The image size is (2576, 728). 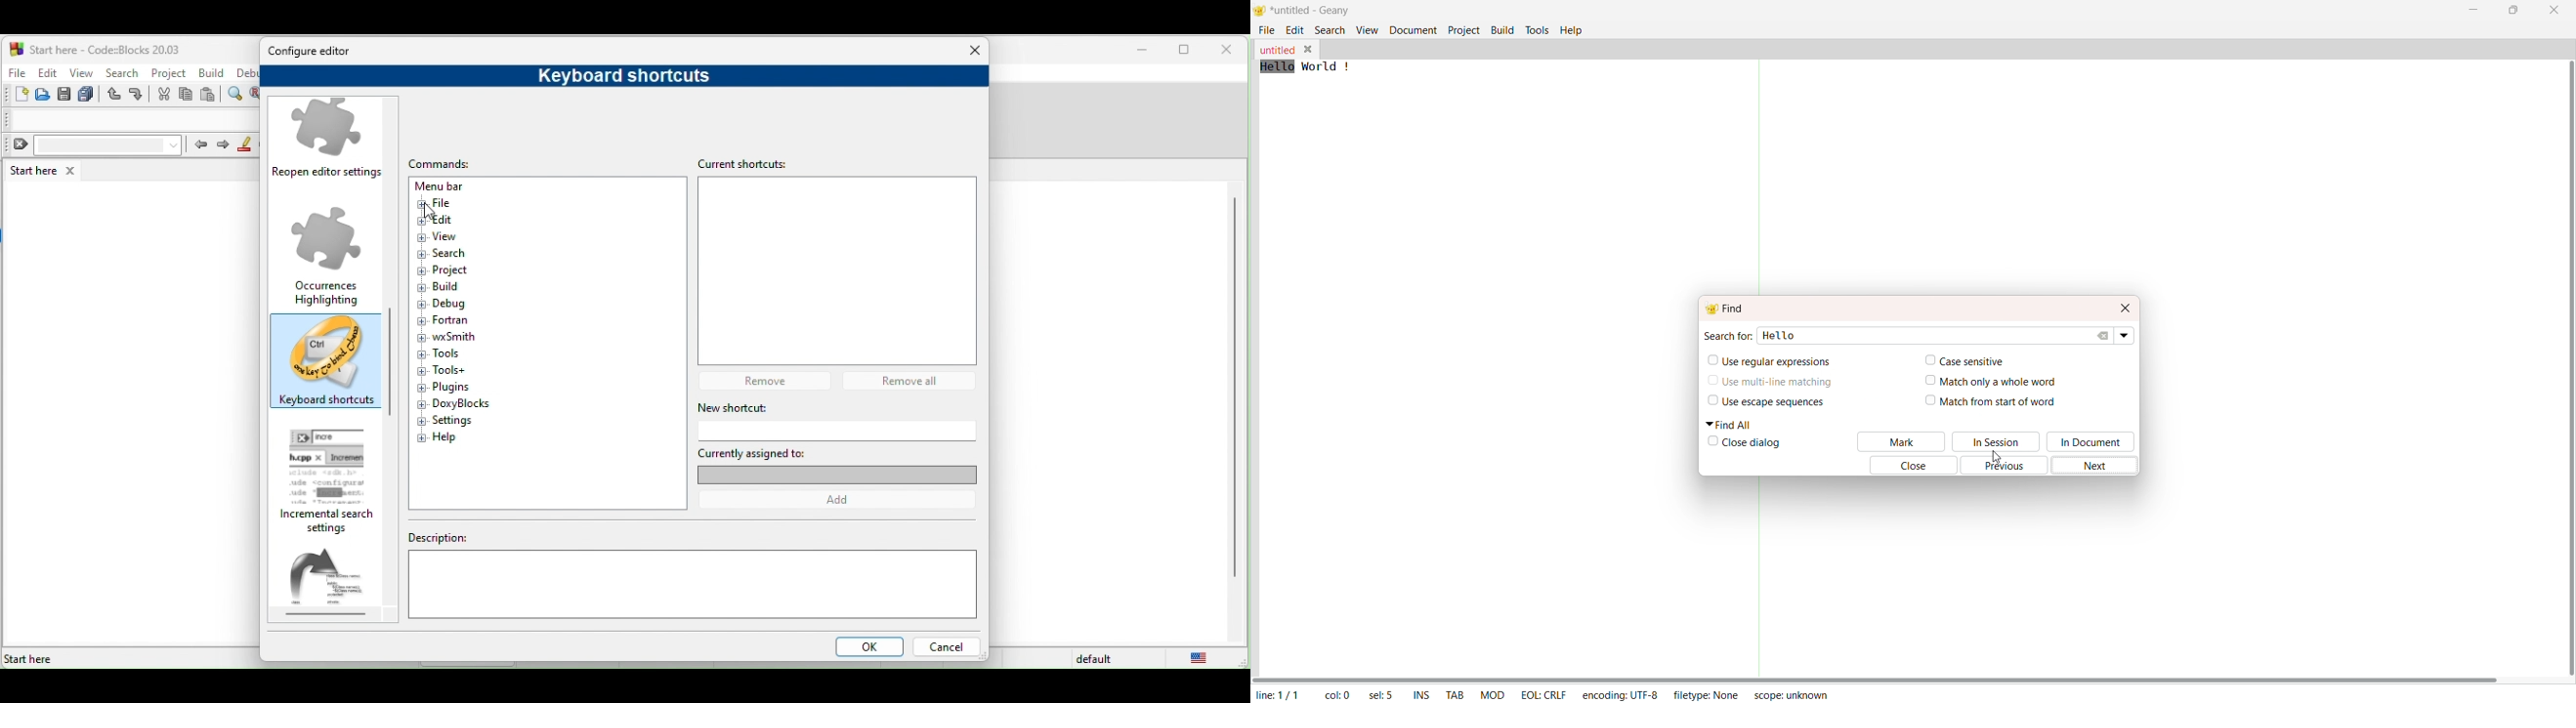 What do you see at coordinates (1204, 658) in the screenshot?
I see `united state` at bounding box center [1204, 658].